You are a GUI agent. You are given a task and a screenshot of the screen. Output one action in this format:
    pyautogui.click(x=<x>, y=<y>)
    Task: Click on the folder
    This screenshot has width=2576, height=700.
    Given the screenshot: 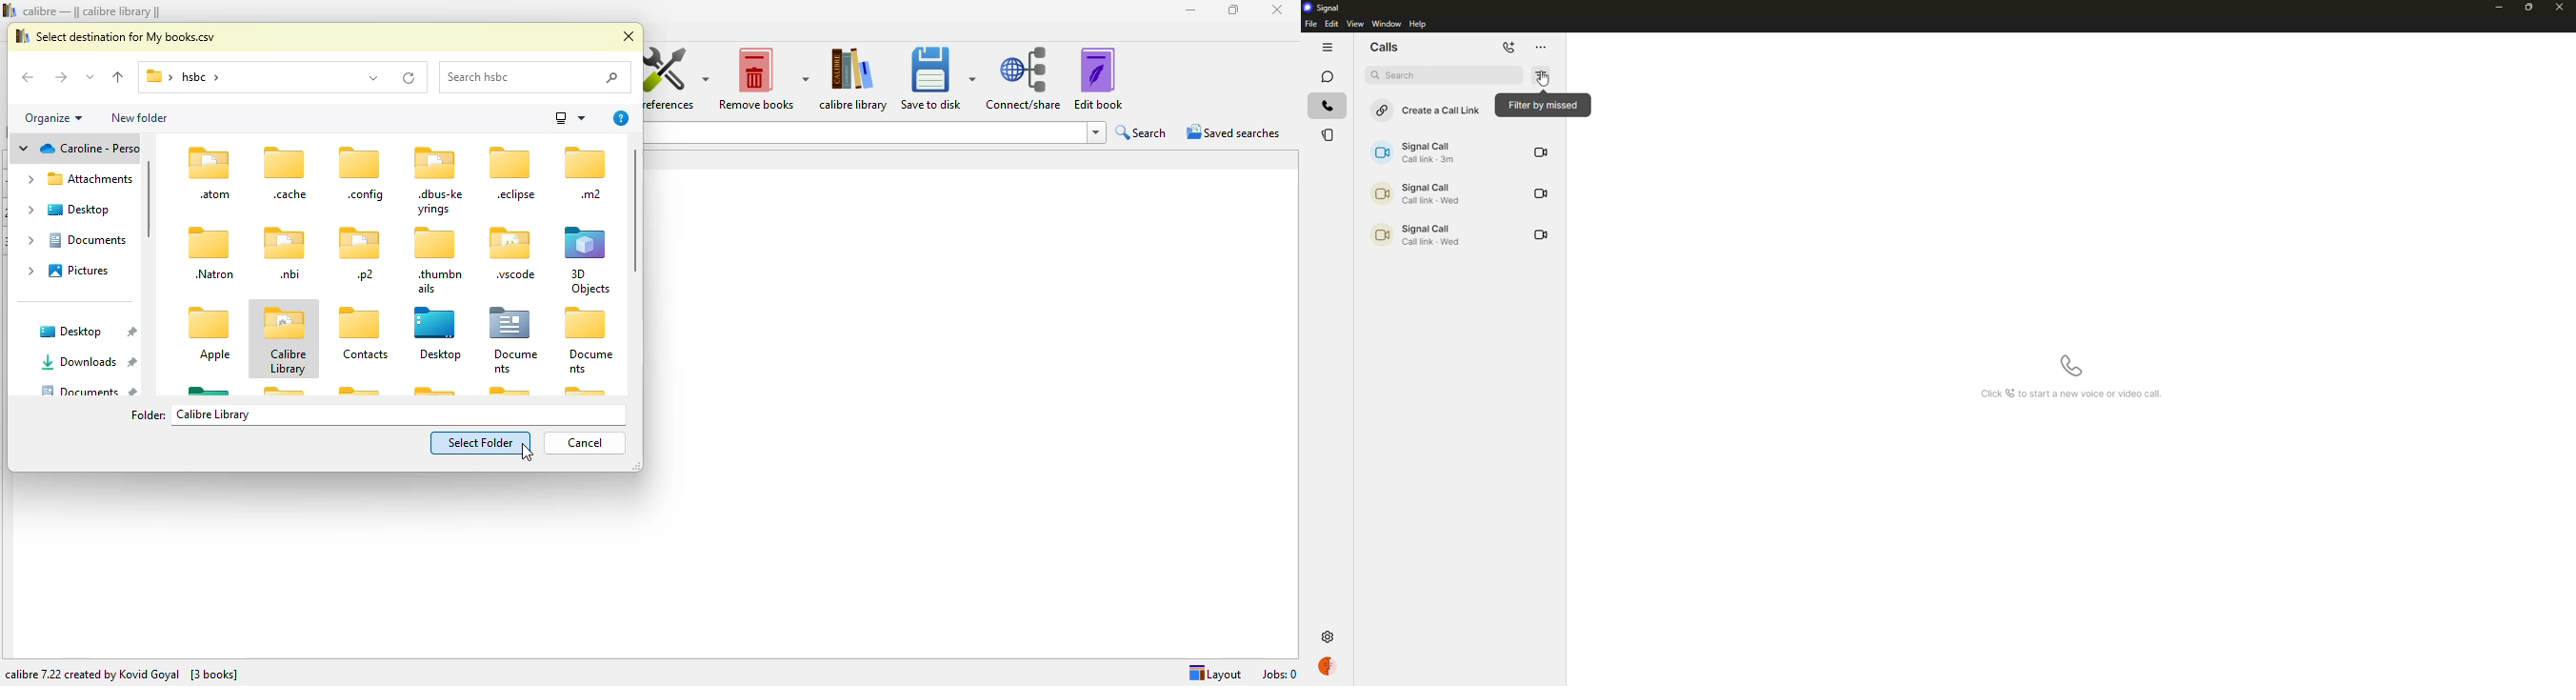 What is the action you would take?
    pyautogui.click(x=235, y=78)
    